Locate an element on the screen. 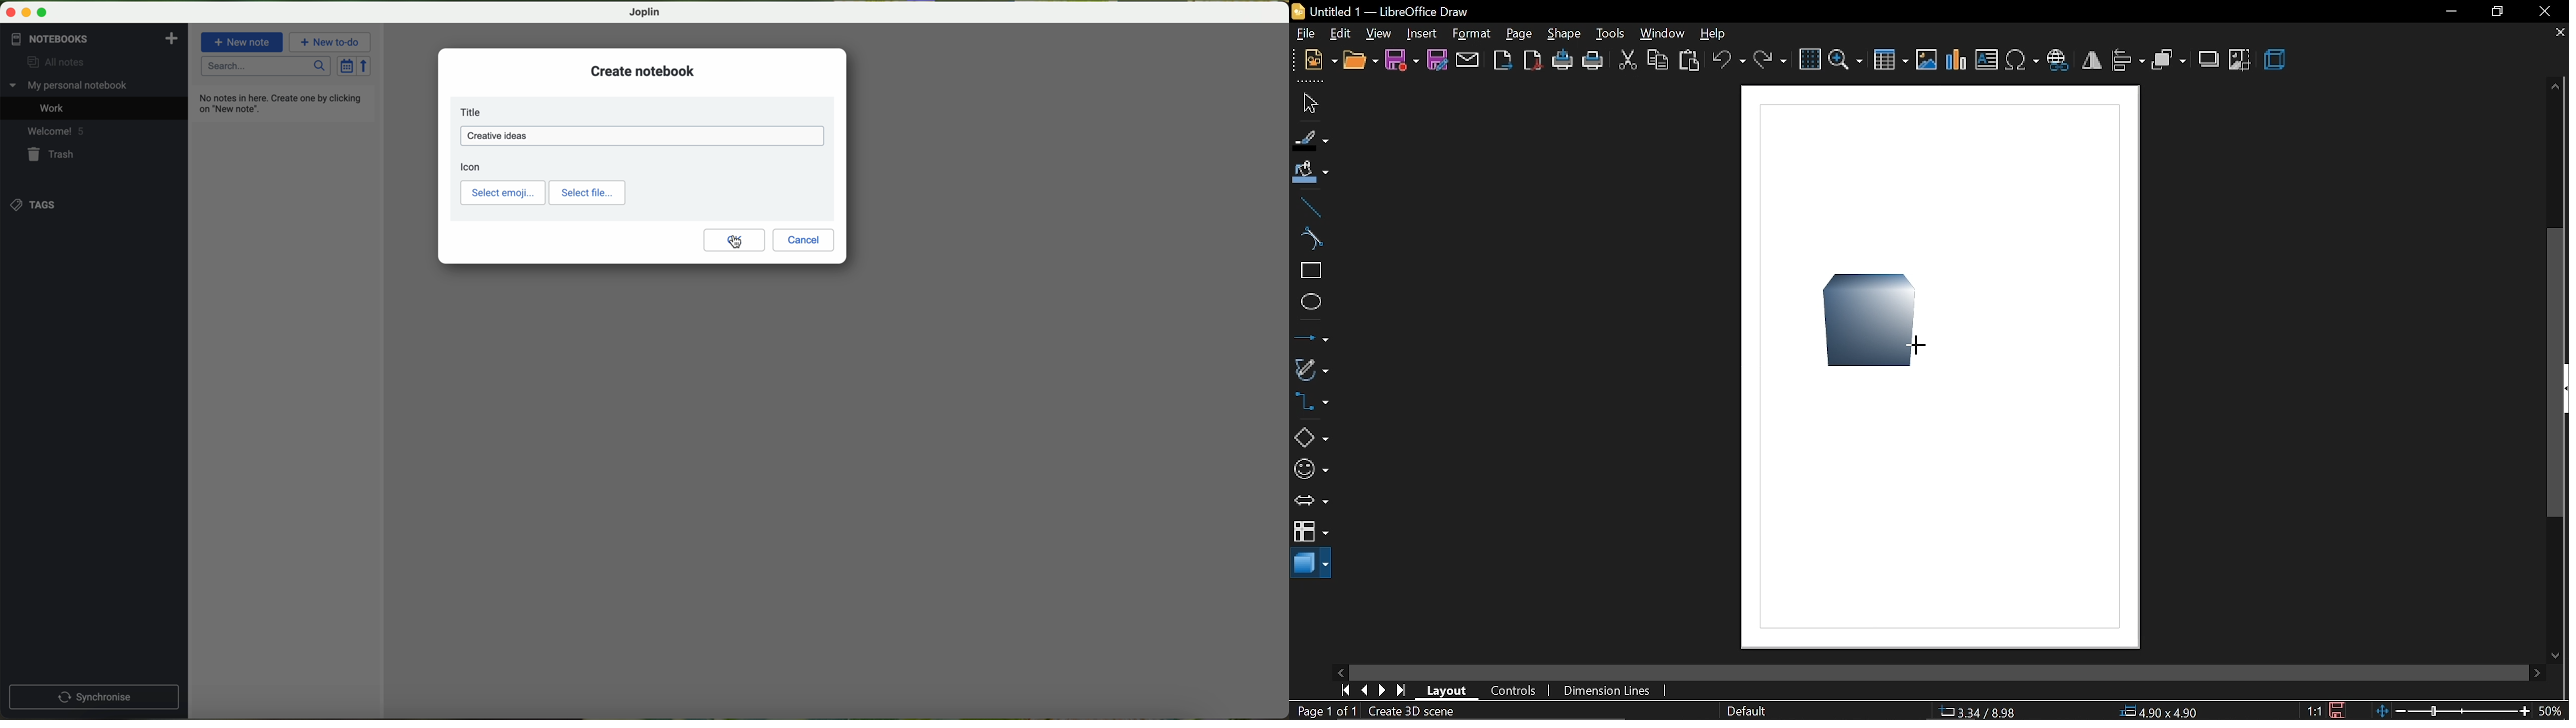 The width and height of the screenshot is (2576, 728). edit is located at coordinates (1341, 35).